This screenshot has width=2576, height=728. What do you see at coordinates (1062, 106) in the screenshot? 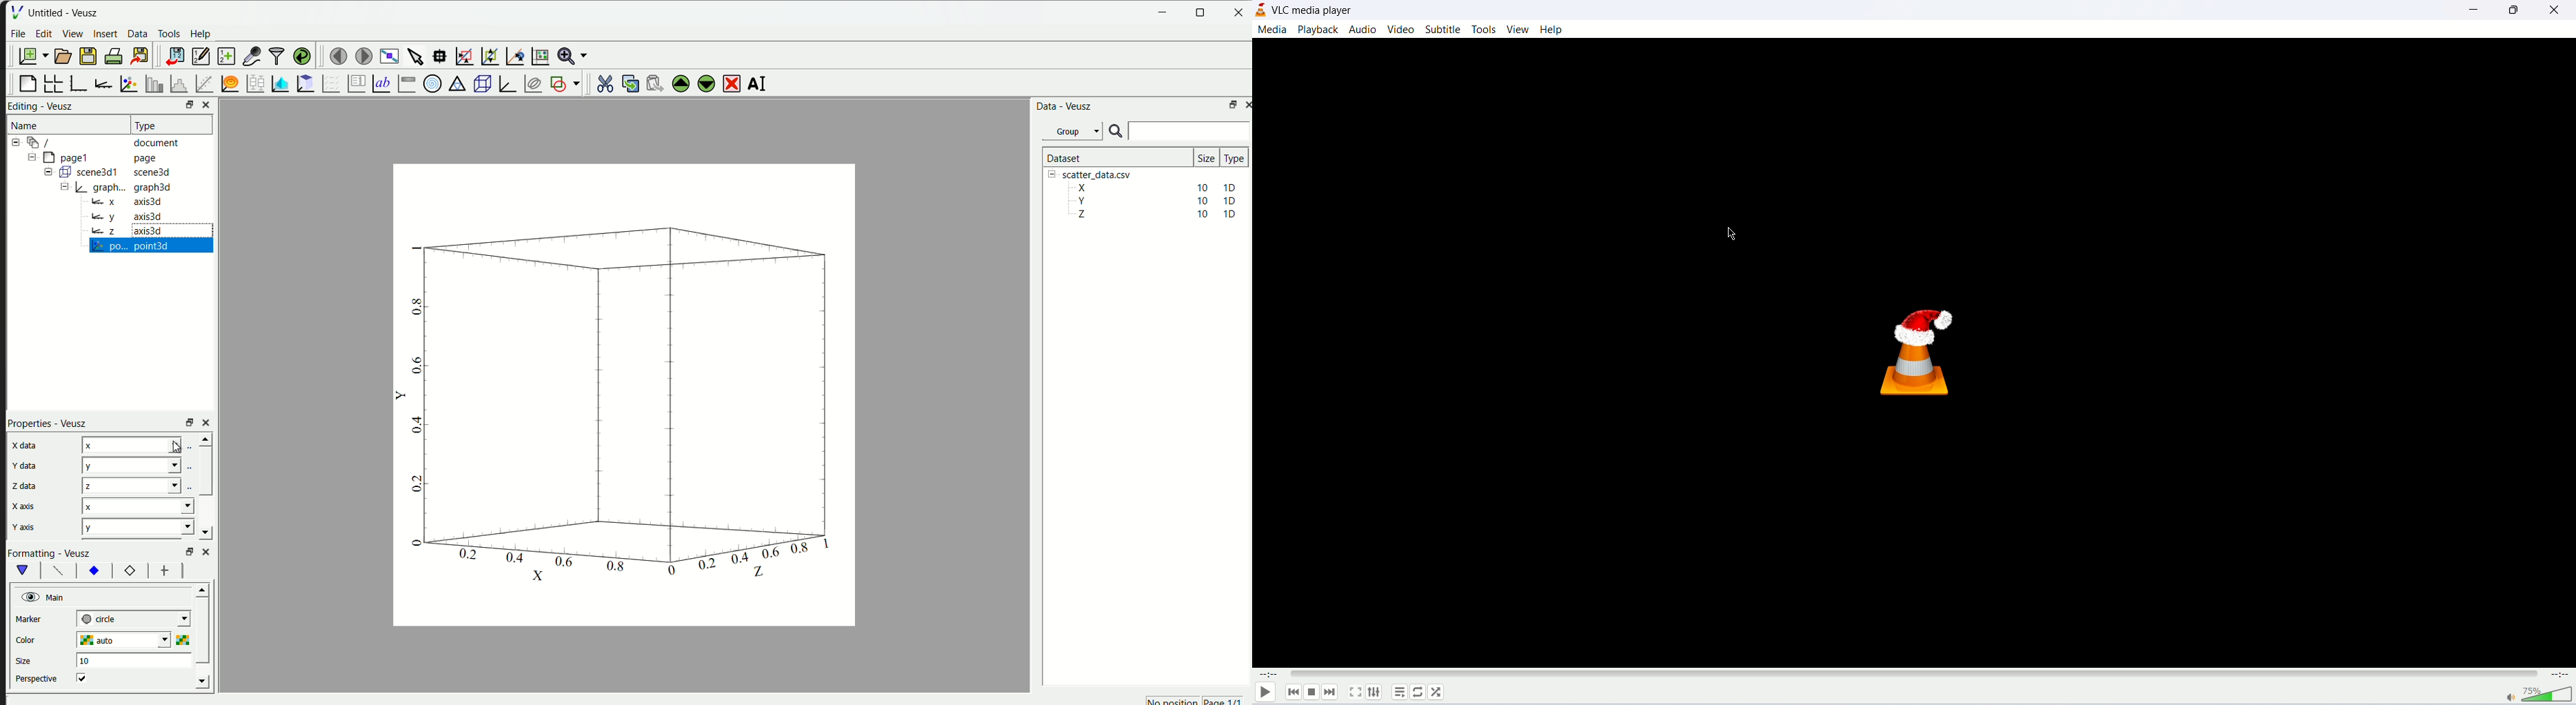
I see `Data - Veusz` at bounding box center [1062, 106].